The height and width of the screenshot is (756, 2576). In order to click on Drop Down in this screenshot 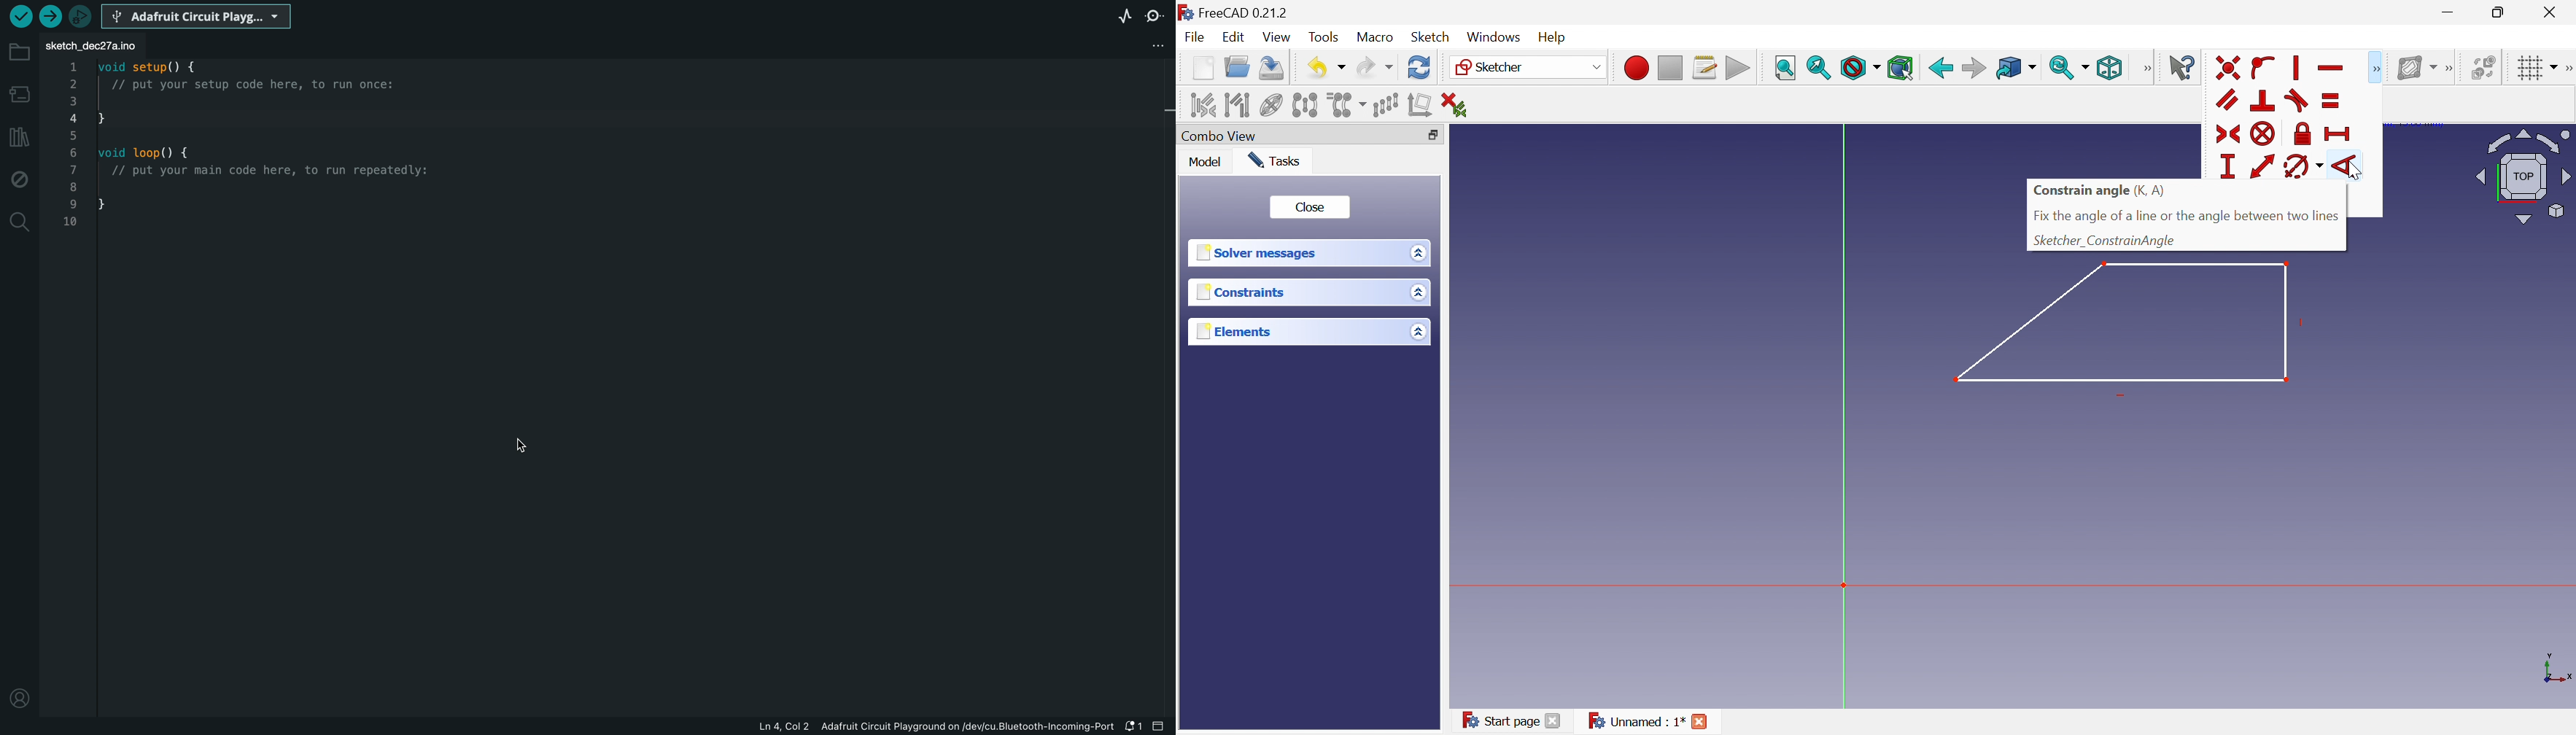, I will do `click(1594, 66)`.